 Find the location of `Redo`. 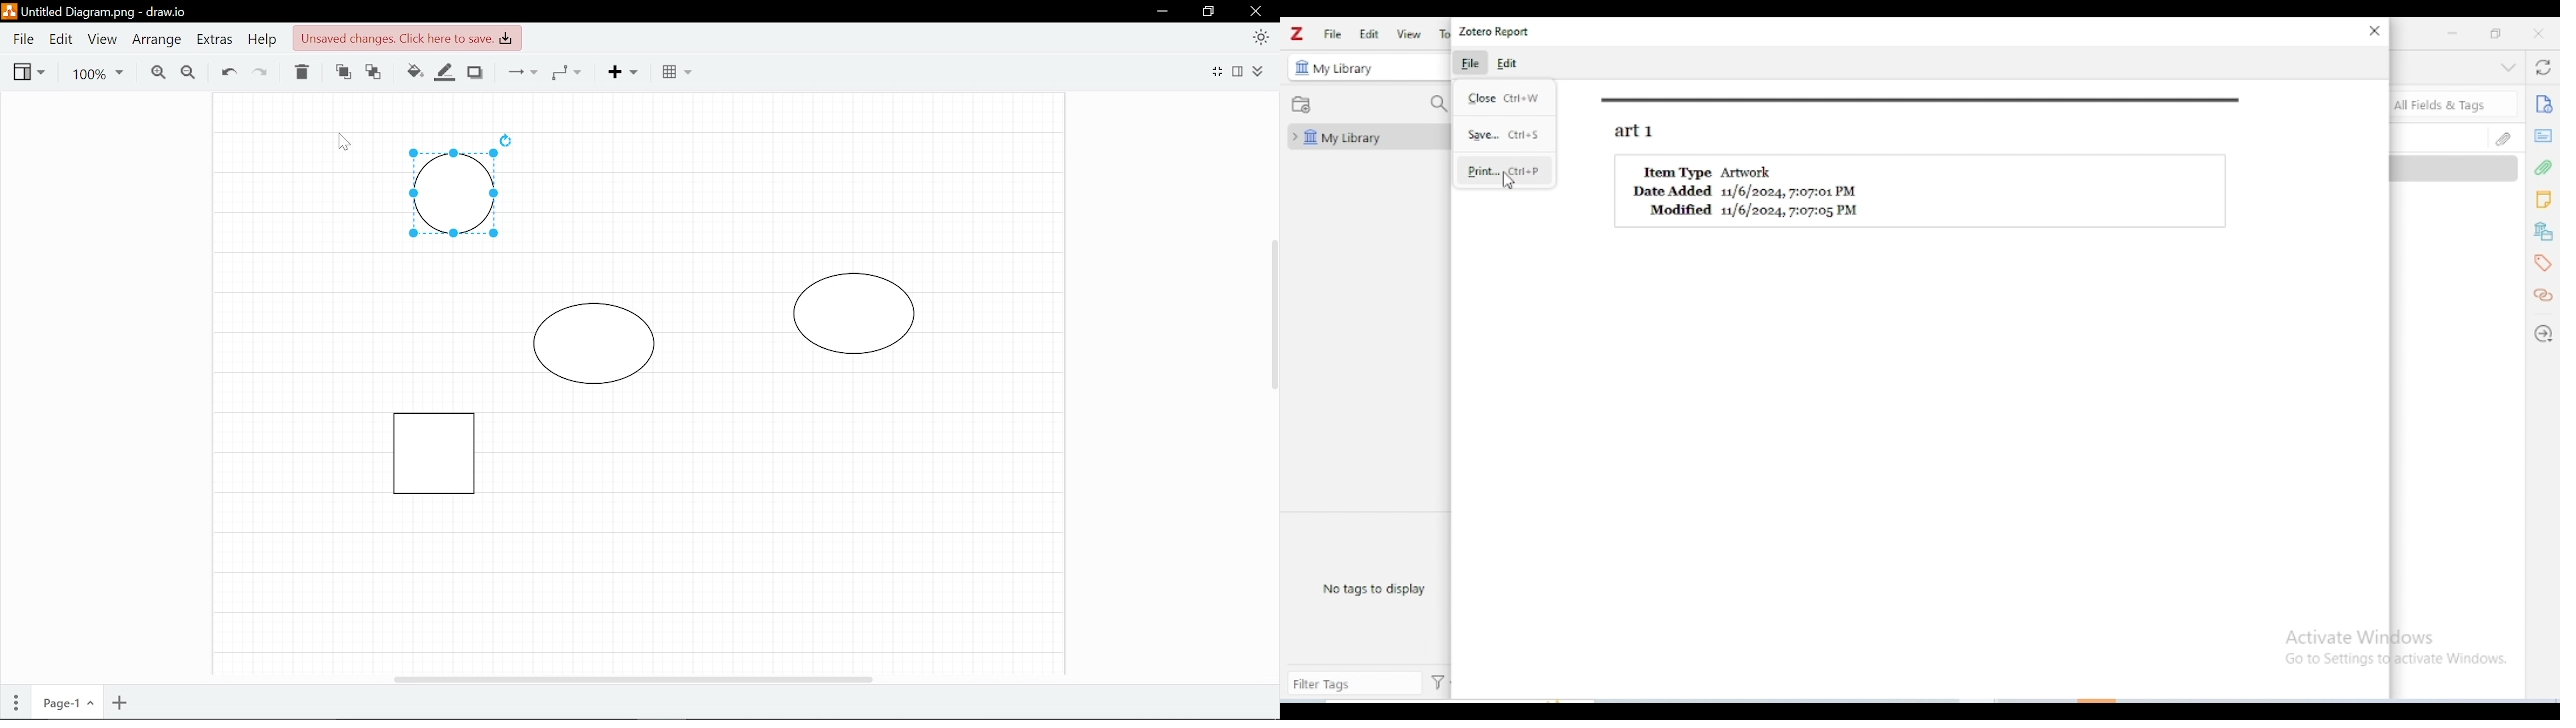

Redo is located at coordinates (264, 72).